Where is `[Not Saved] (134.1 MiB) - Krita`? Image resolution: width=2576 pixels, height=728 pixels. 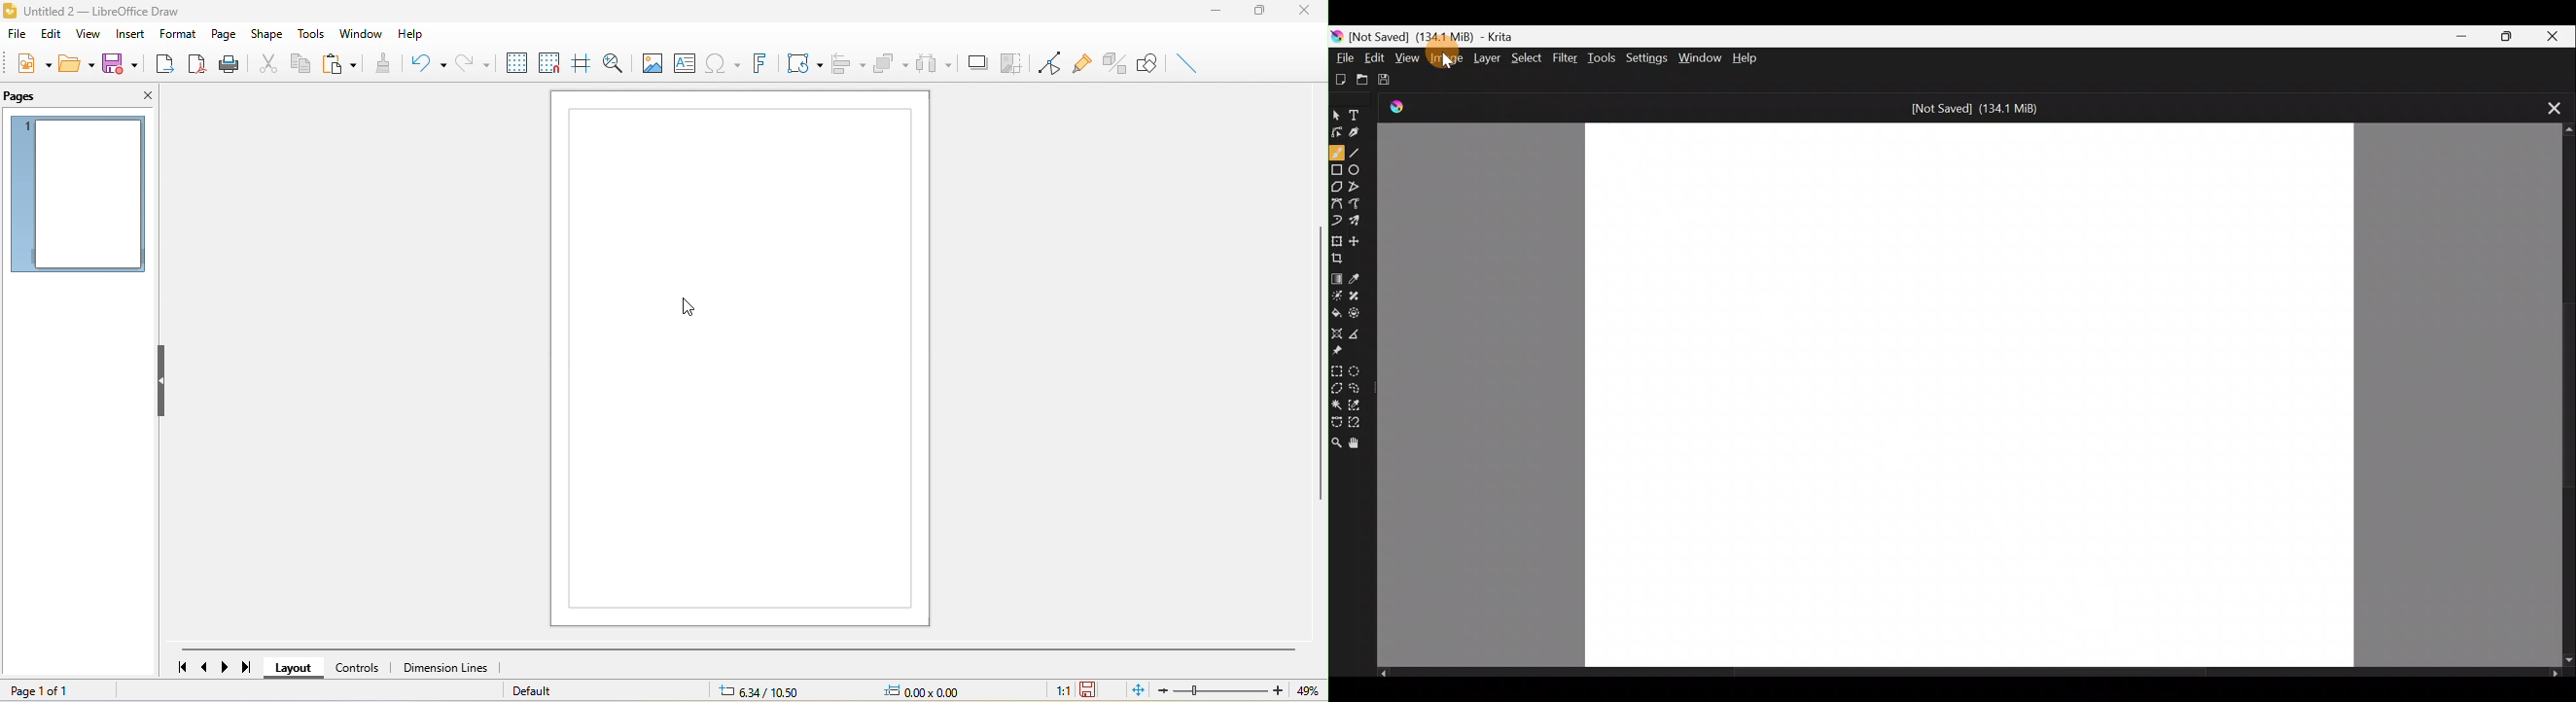 [Not Saved] (134.1 MiB) - Krita is located at coordinates (1466, 34).